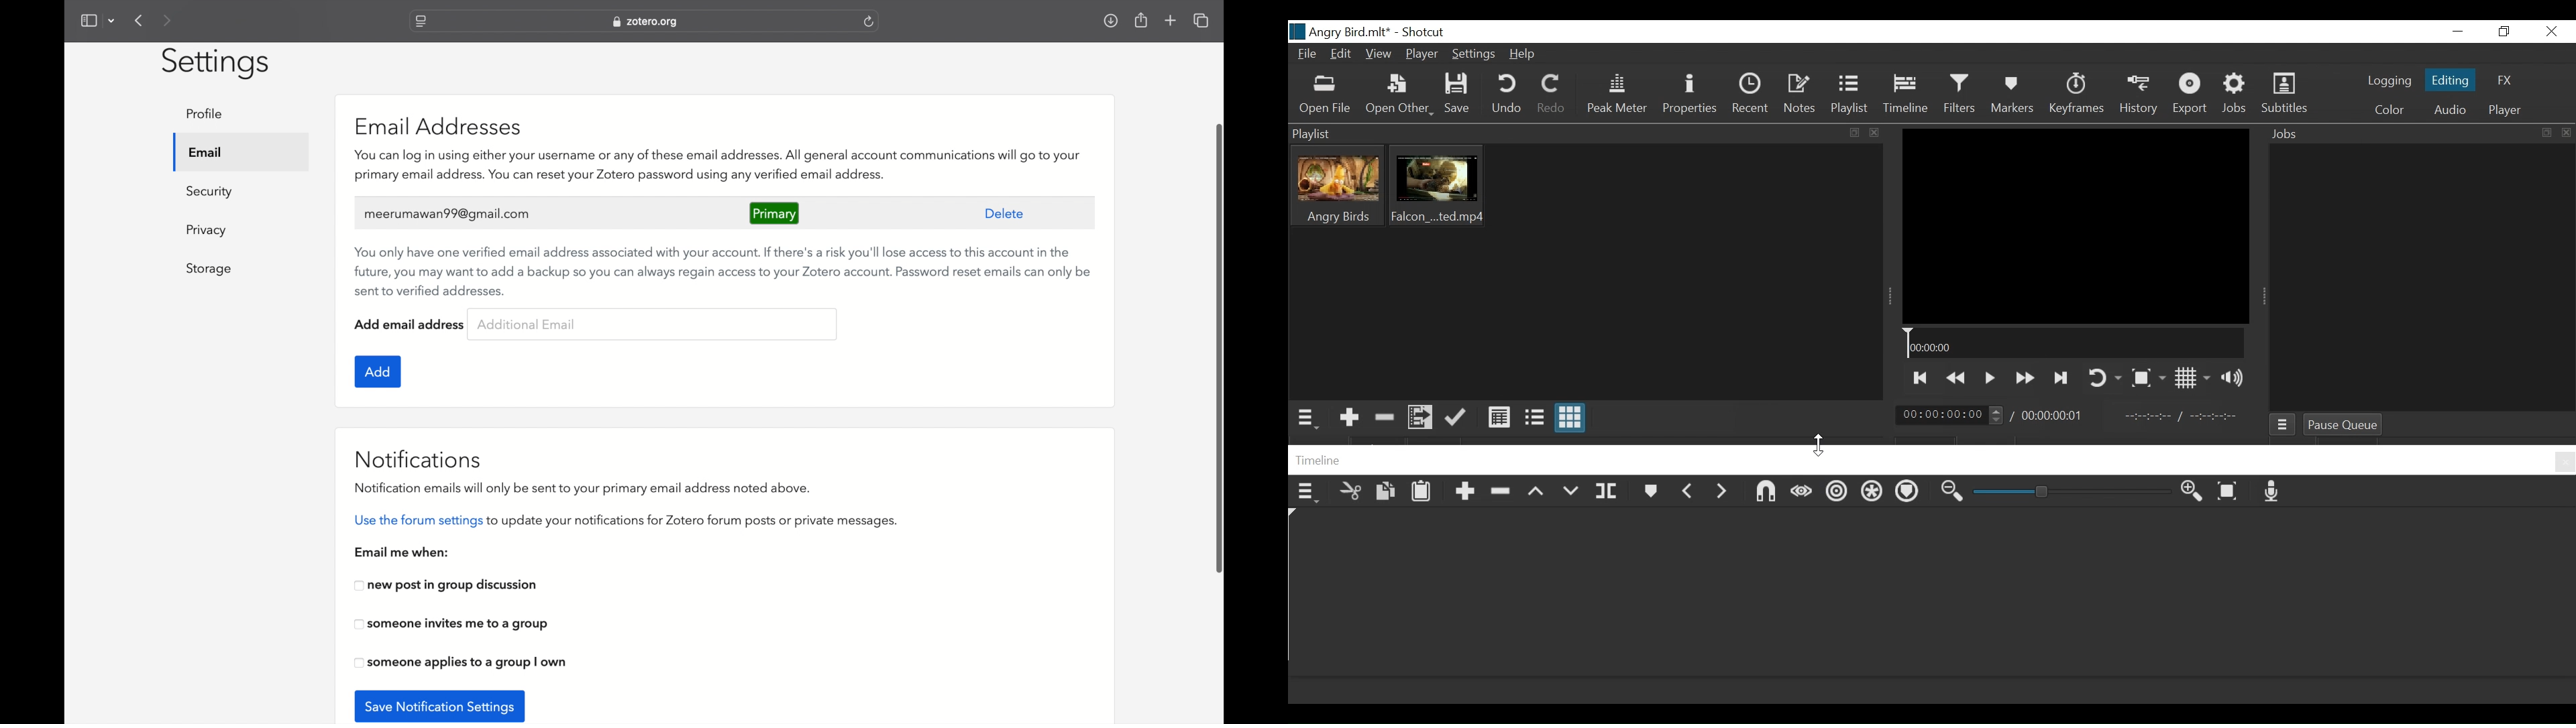  Describe the element at coordinates (2419, 133) in the screenshot. I see `Jobs Panel` at that location.